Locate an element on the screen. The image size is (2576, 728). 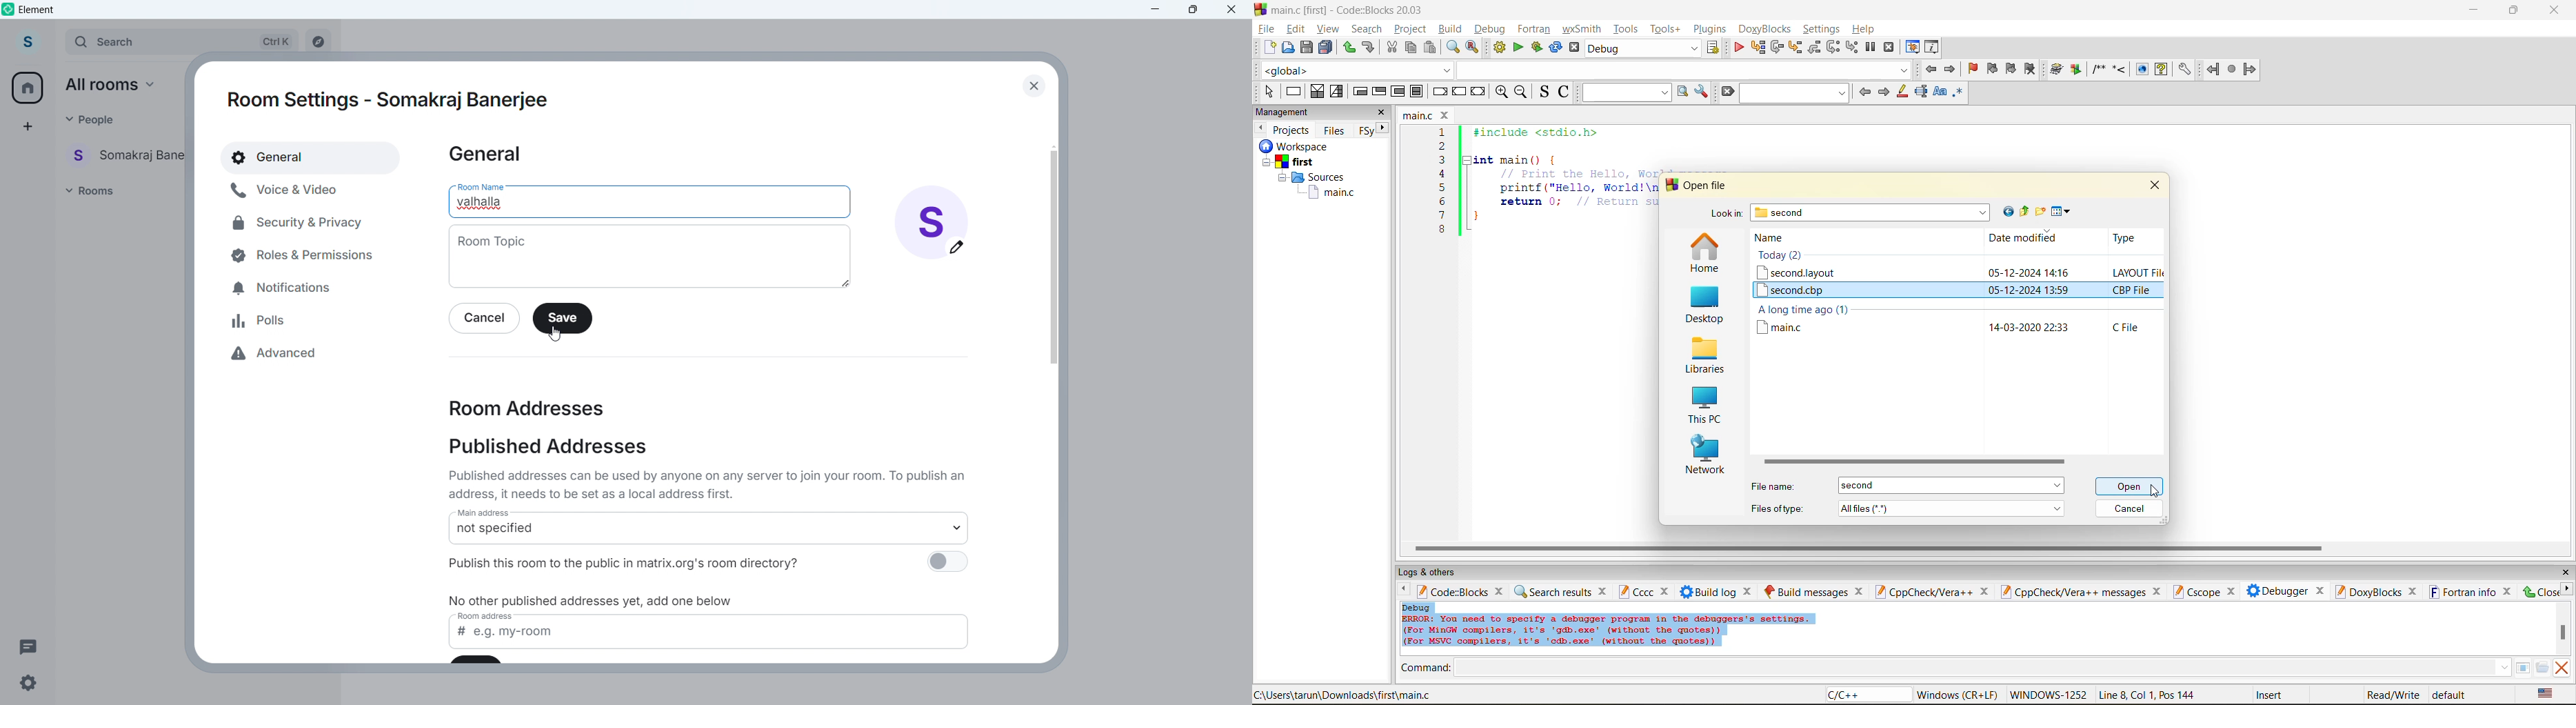
Threads  is located at coordinates (27, 646).